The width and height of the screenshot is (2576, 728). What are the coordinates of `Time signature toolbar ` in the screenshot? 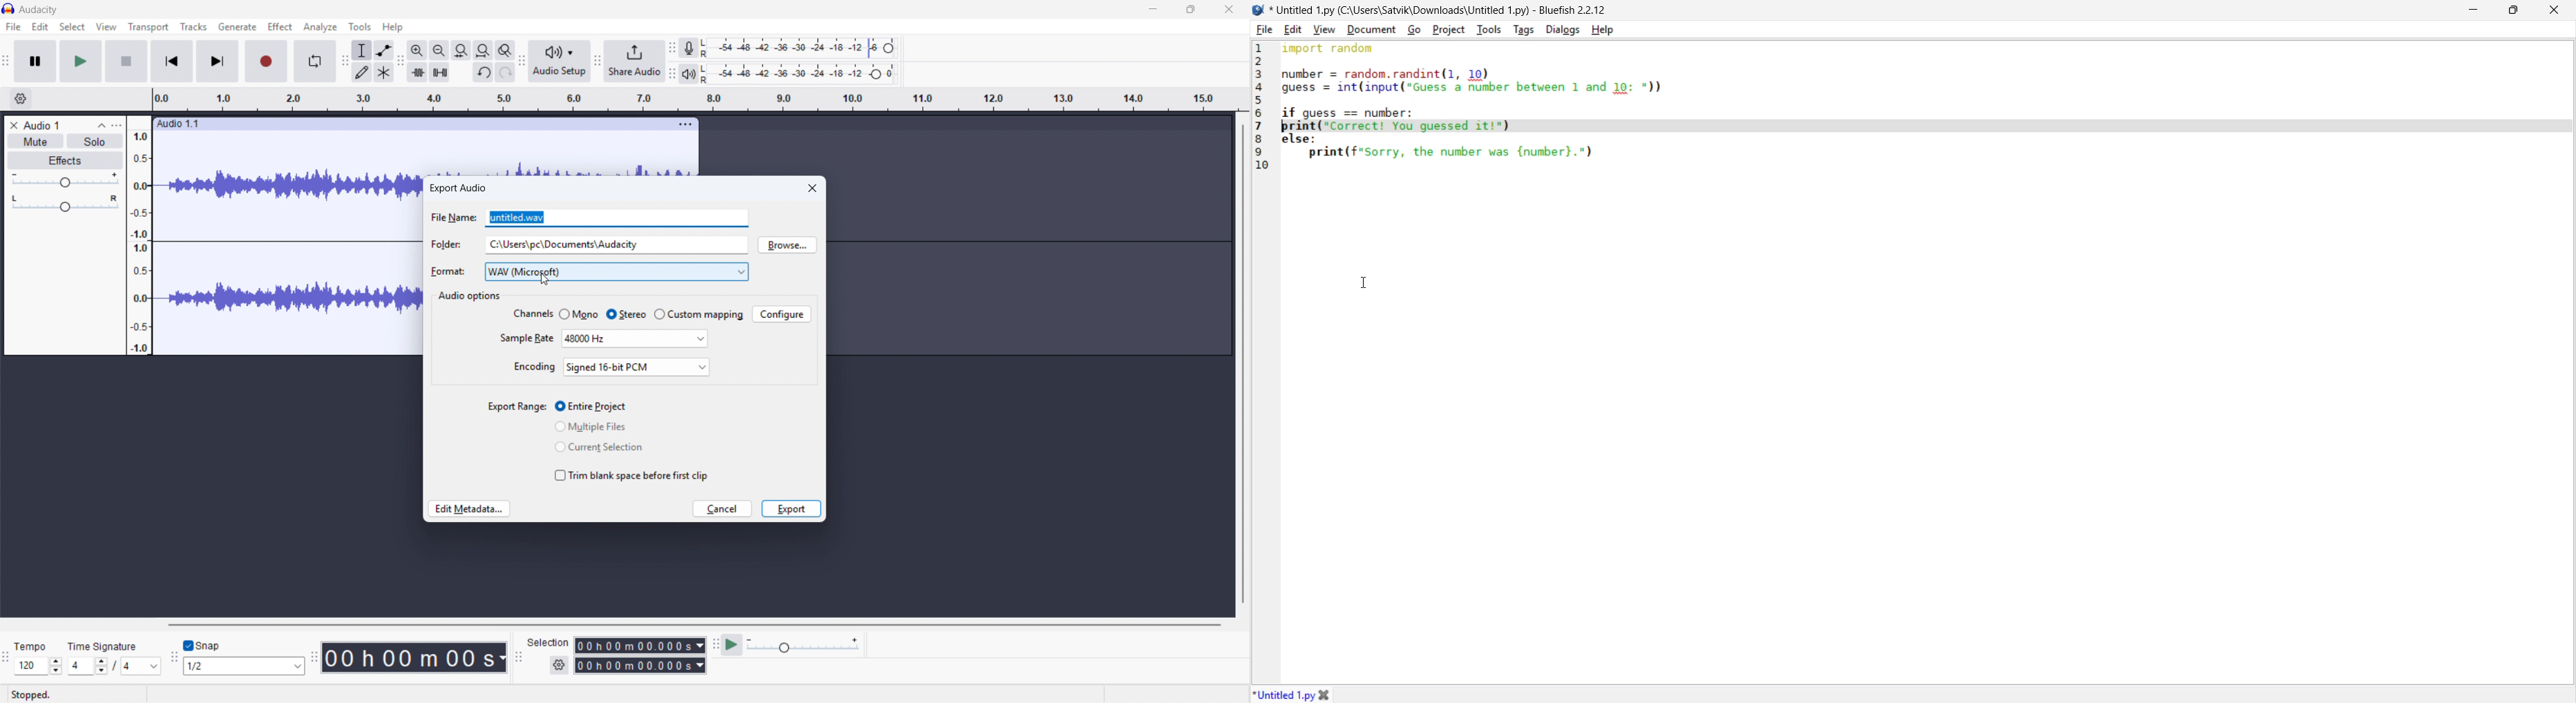 It's located at (6, 659).